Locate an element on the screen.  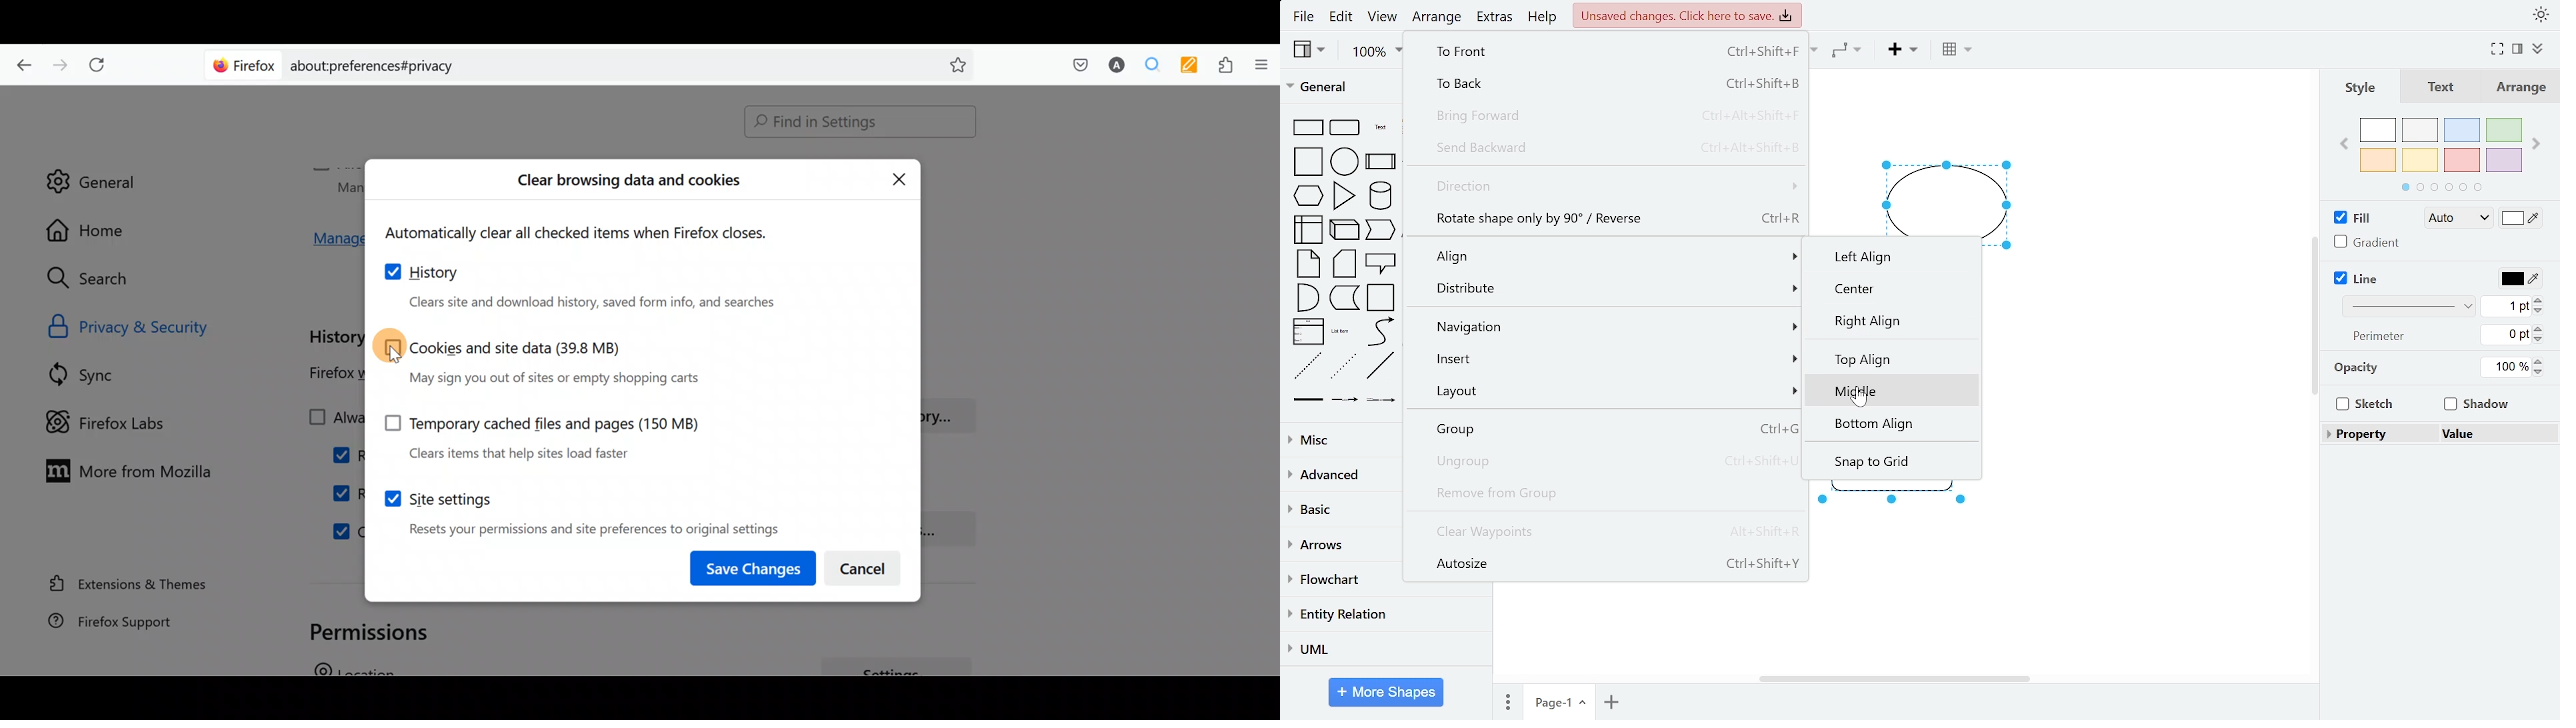
increase opacity is located at coordinates (2539, 360).